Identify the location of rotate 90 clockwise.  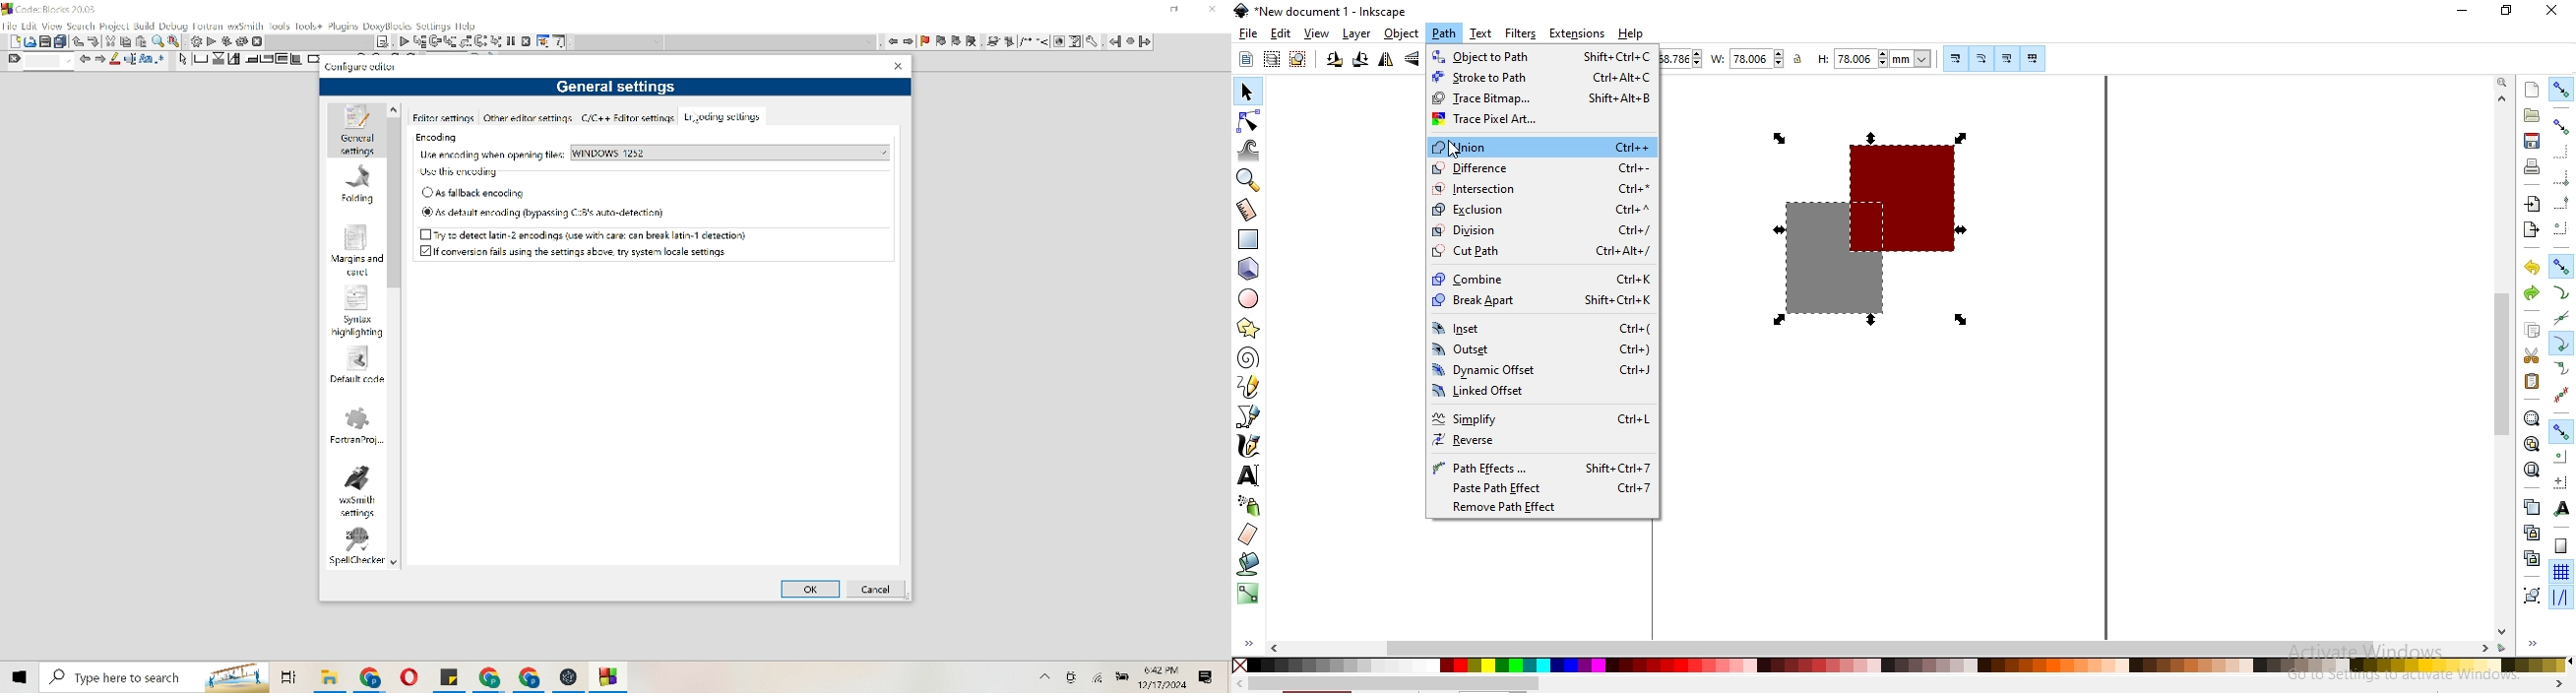
(1358, 61).